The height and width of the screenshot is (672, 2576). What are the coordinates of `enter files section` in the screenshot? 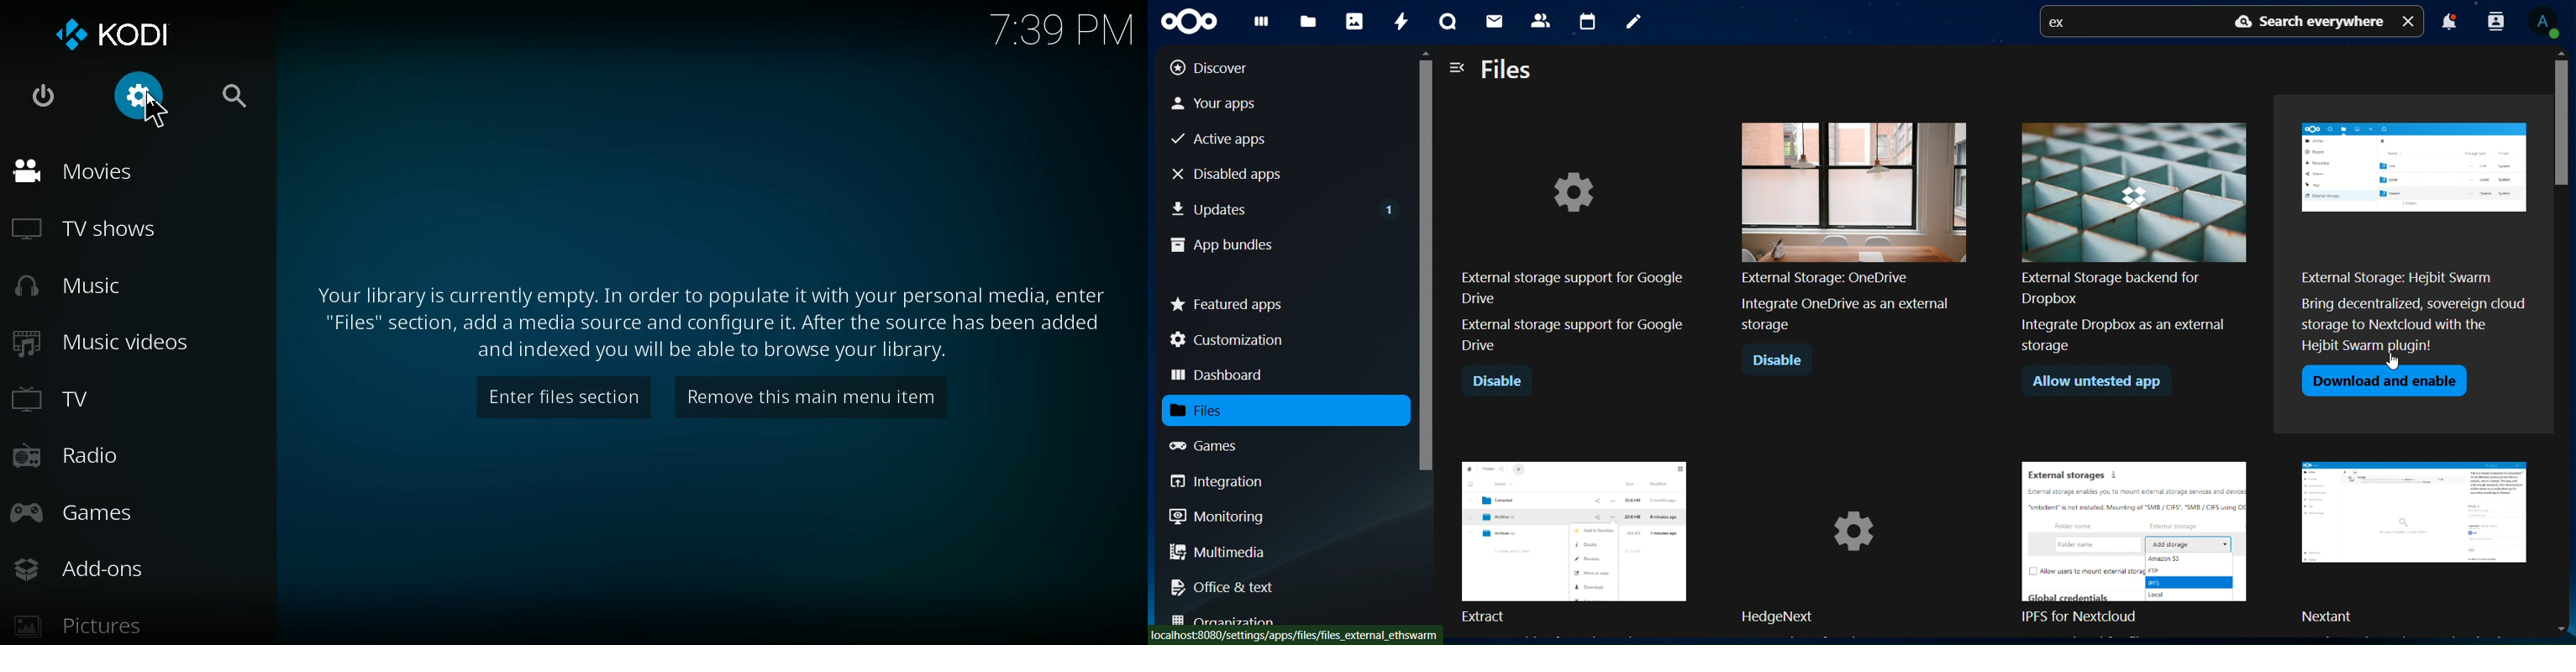 It's located at (554, 399).